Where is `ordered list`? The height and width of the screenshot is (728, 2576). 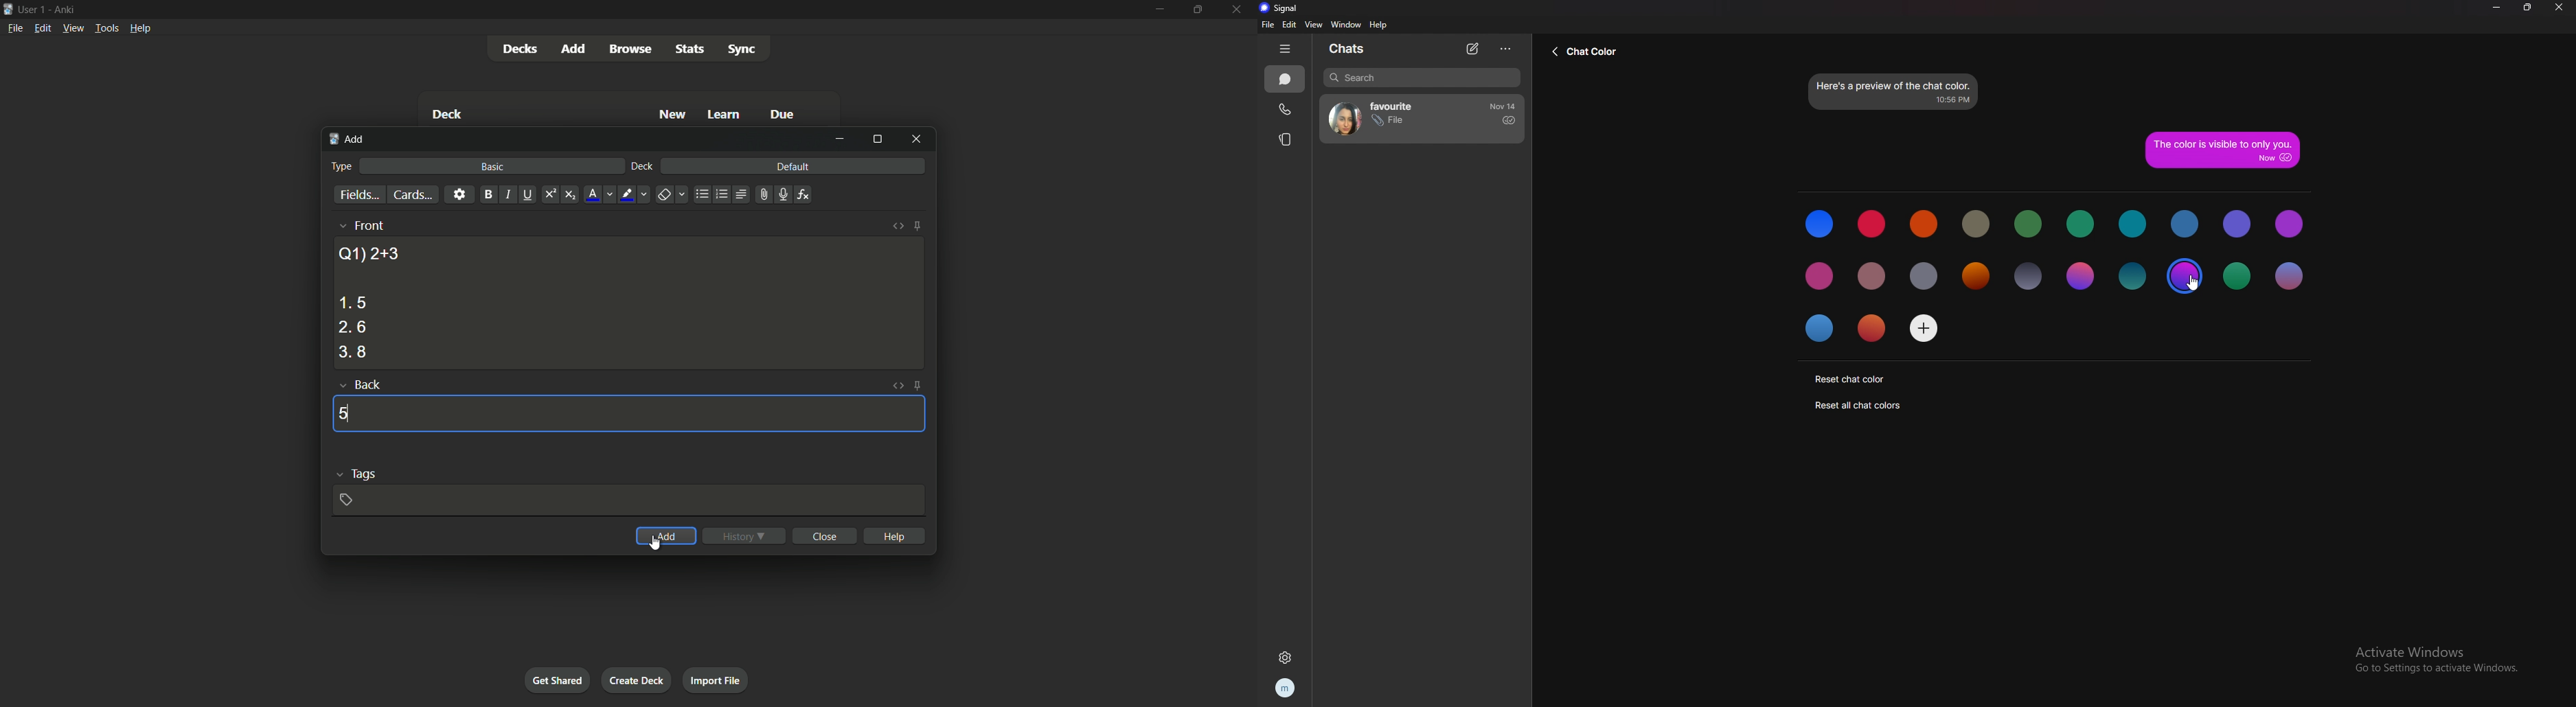 ordered list is located at coordinates (722, 194).